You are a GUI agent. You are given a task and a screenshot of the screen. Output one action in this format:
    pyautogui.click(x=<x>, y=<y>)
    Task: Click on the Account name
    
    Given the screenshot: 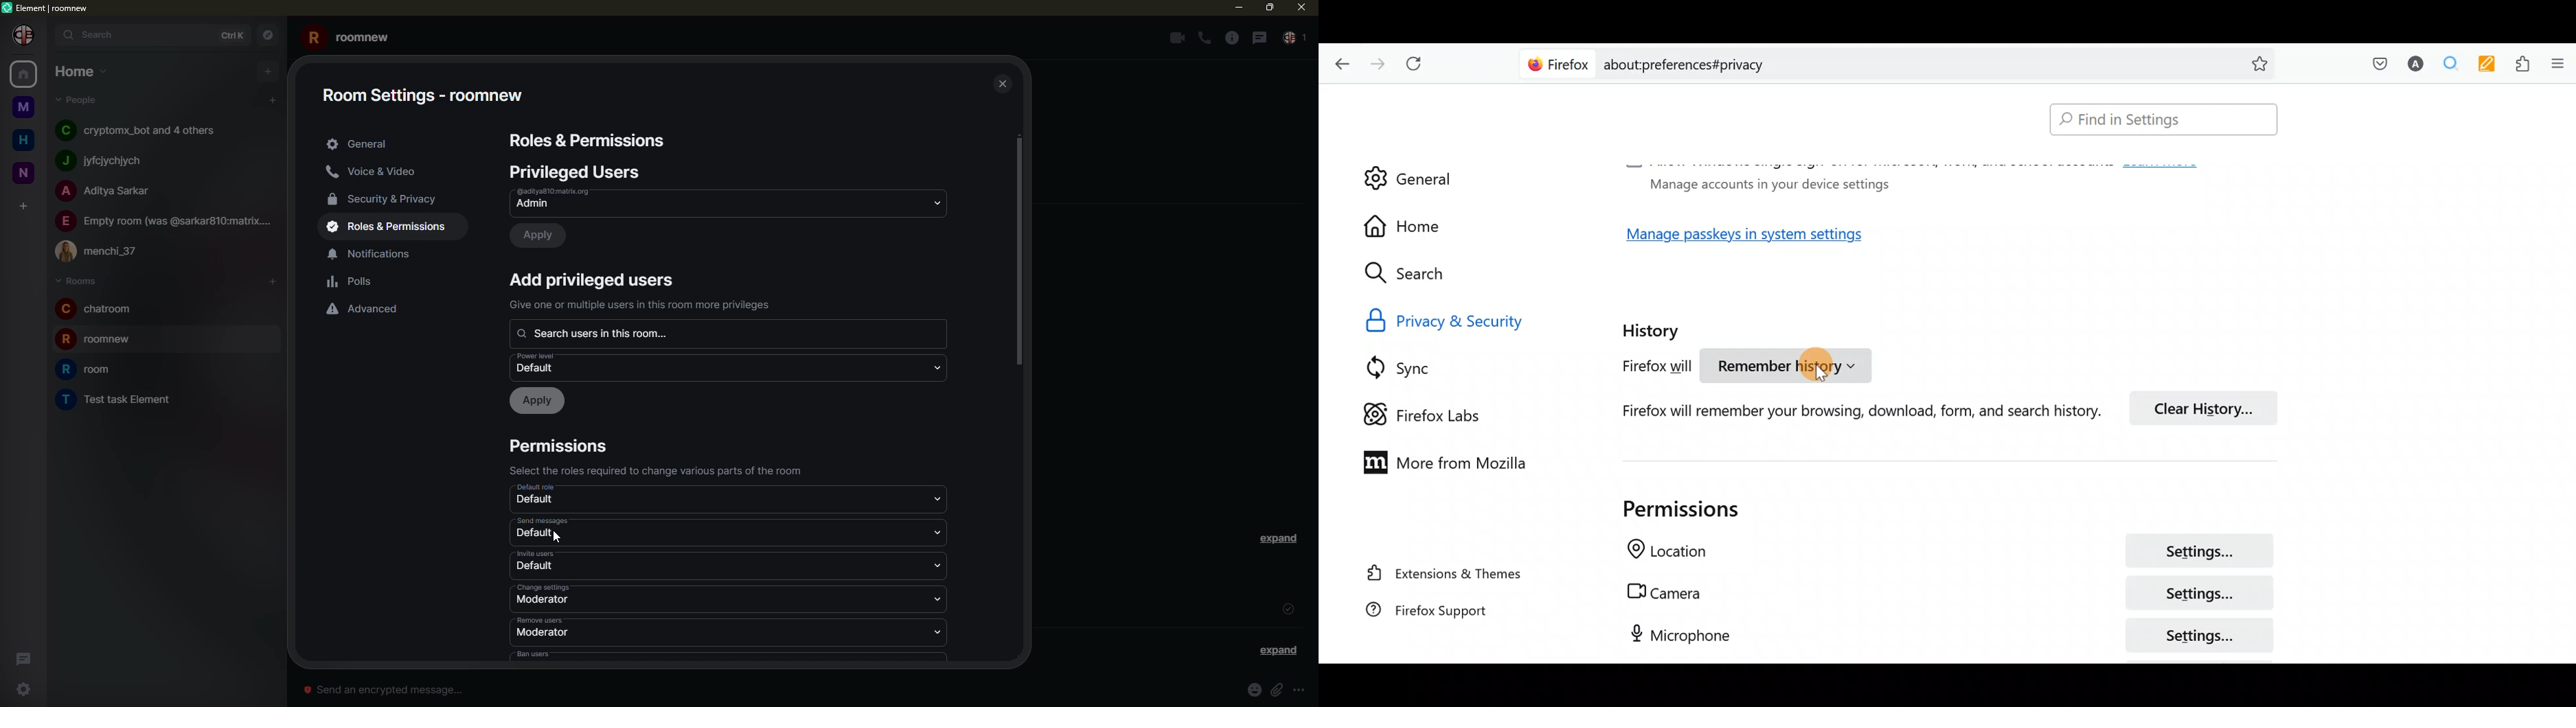 What is the action you would take?
    pyautogui.click(x=2412, y=65)
    